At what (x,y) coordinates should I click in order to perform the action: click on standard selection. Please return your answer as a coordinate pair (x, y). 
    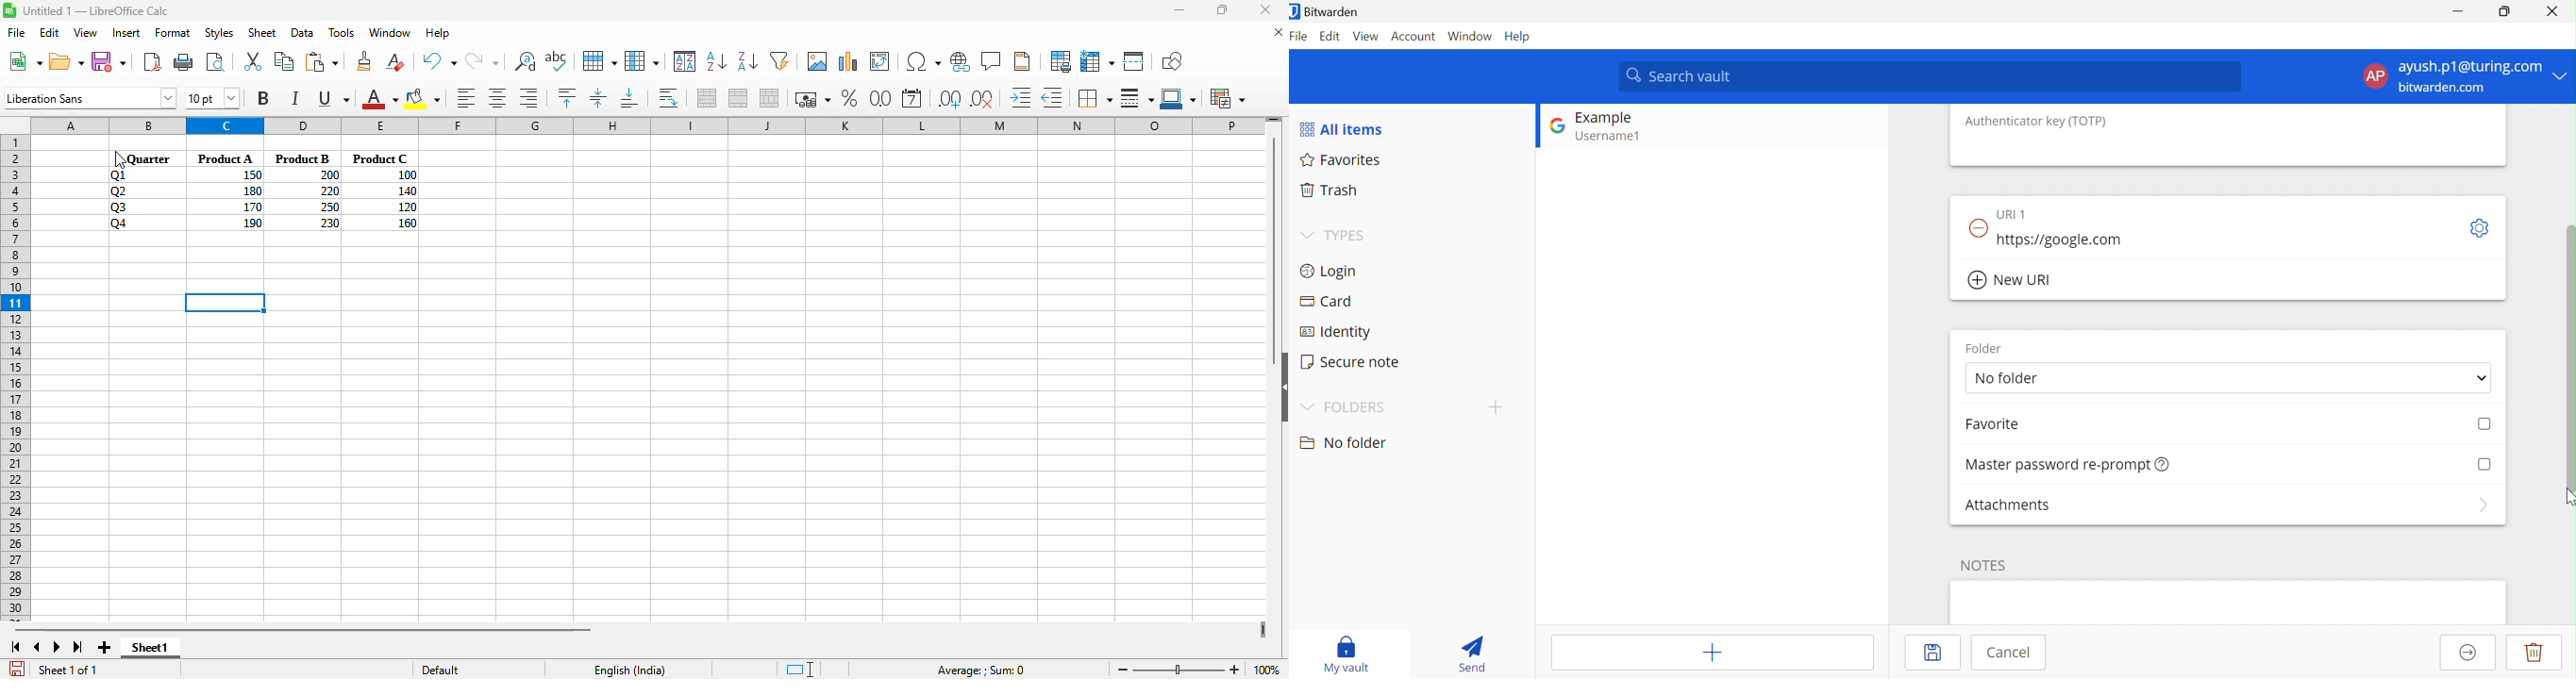
    Looking at the image, I should click on (799, 670).